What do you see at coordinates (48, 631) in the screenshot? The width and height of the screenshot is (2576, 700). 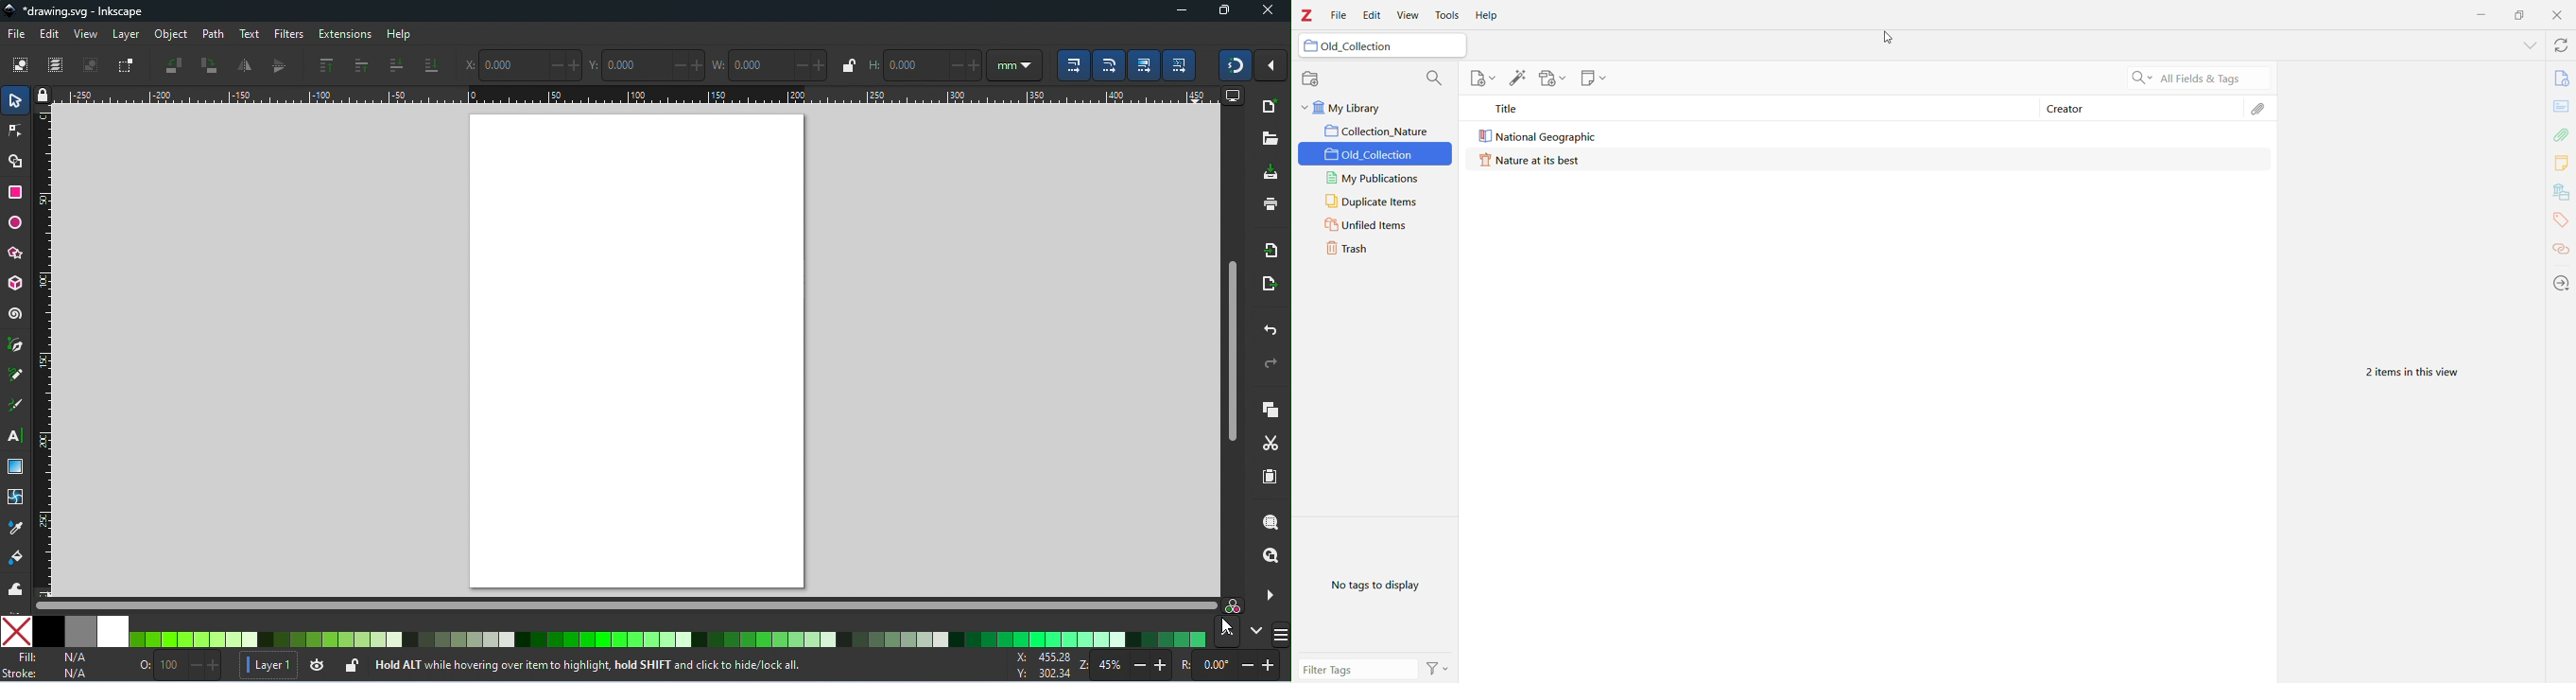 I see `black` at bounding box center [48, 631].